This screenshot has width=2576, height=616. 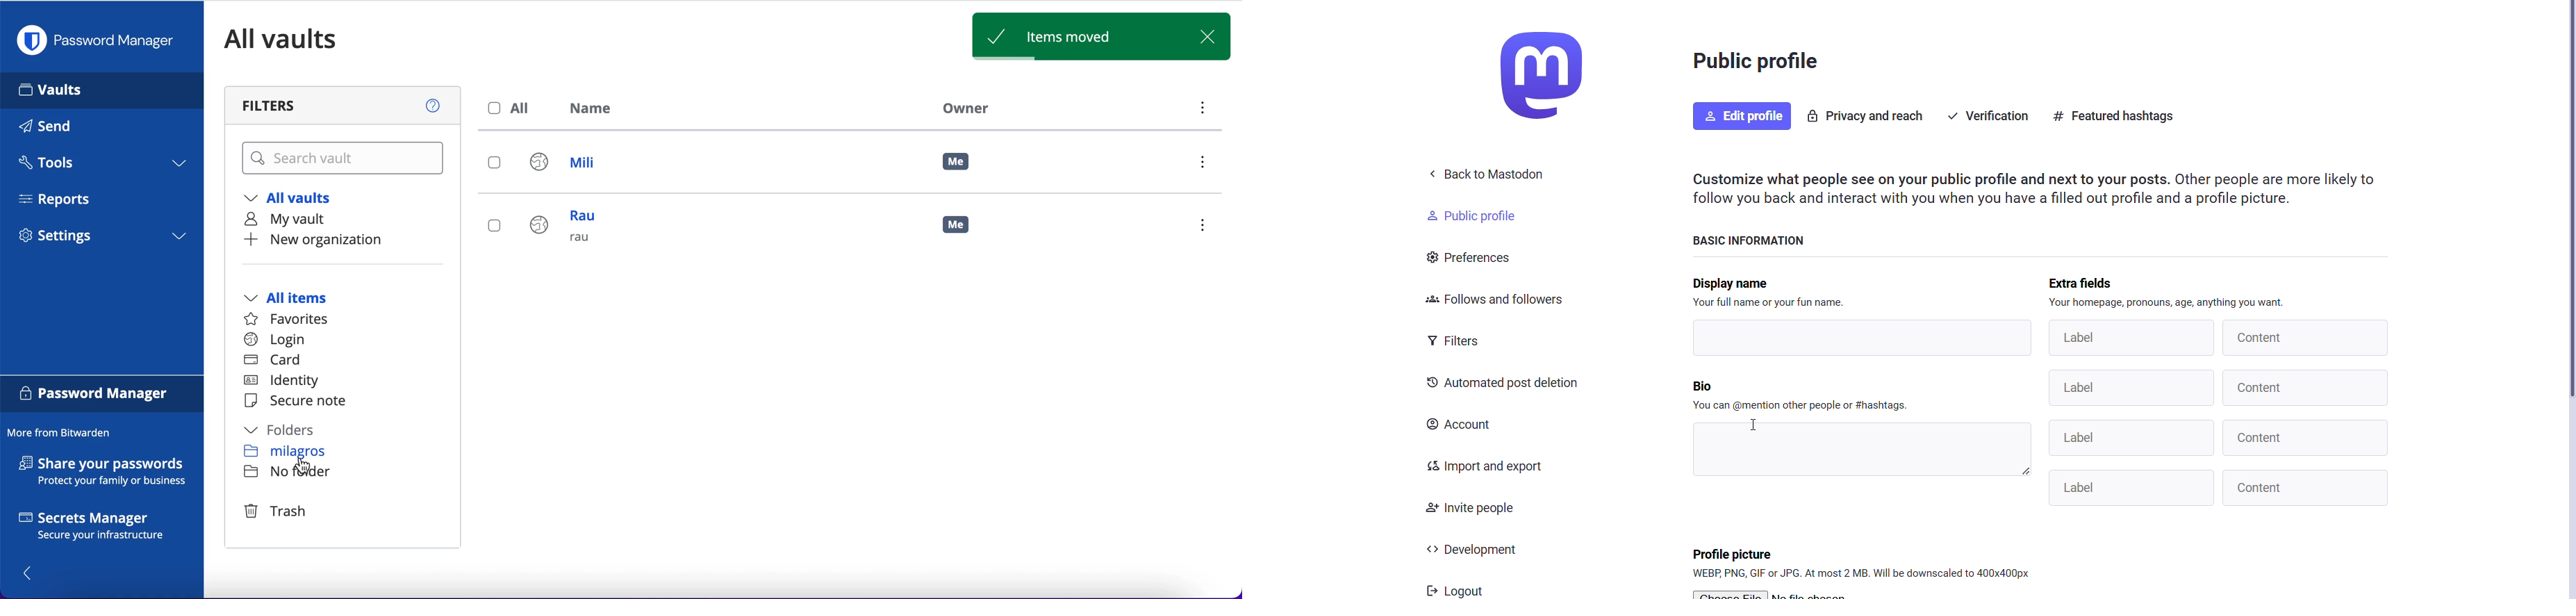 What do you see at coordinates (1863, 338) in the screenshot?
I see `text box` at bounding box center [1863, 338].